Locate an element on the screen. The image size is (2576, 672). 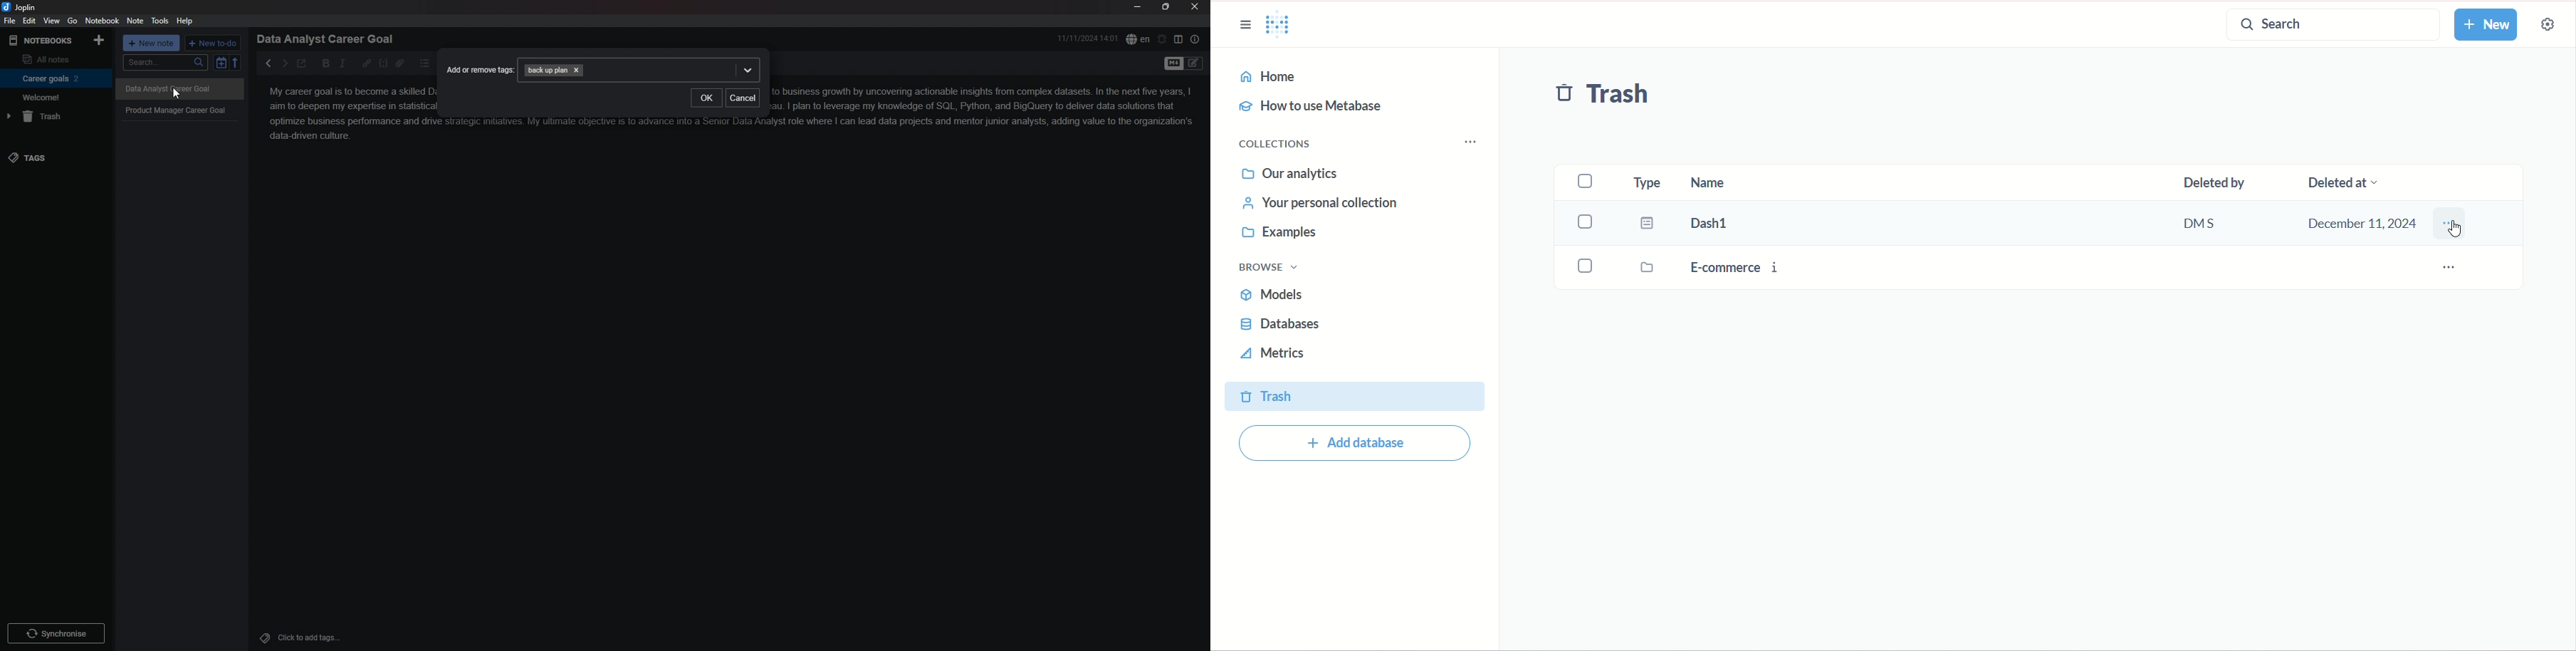
minimize is located at coordinates (1137, 6).